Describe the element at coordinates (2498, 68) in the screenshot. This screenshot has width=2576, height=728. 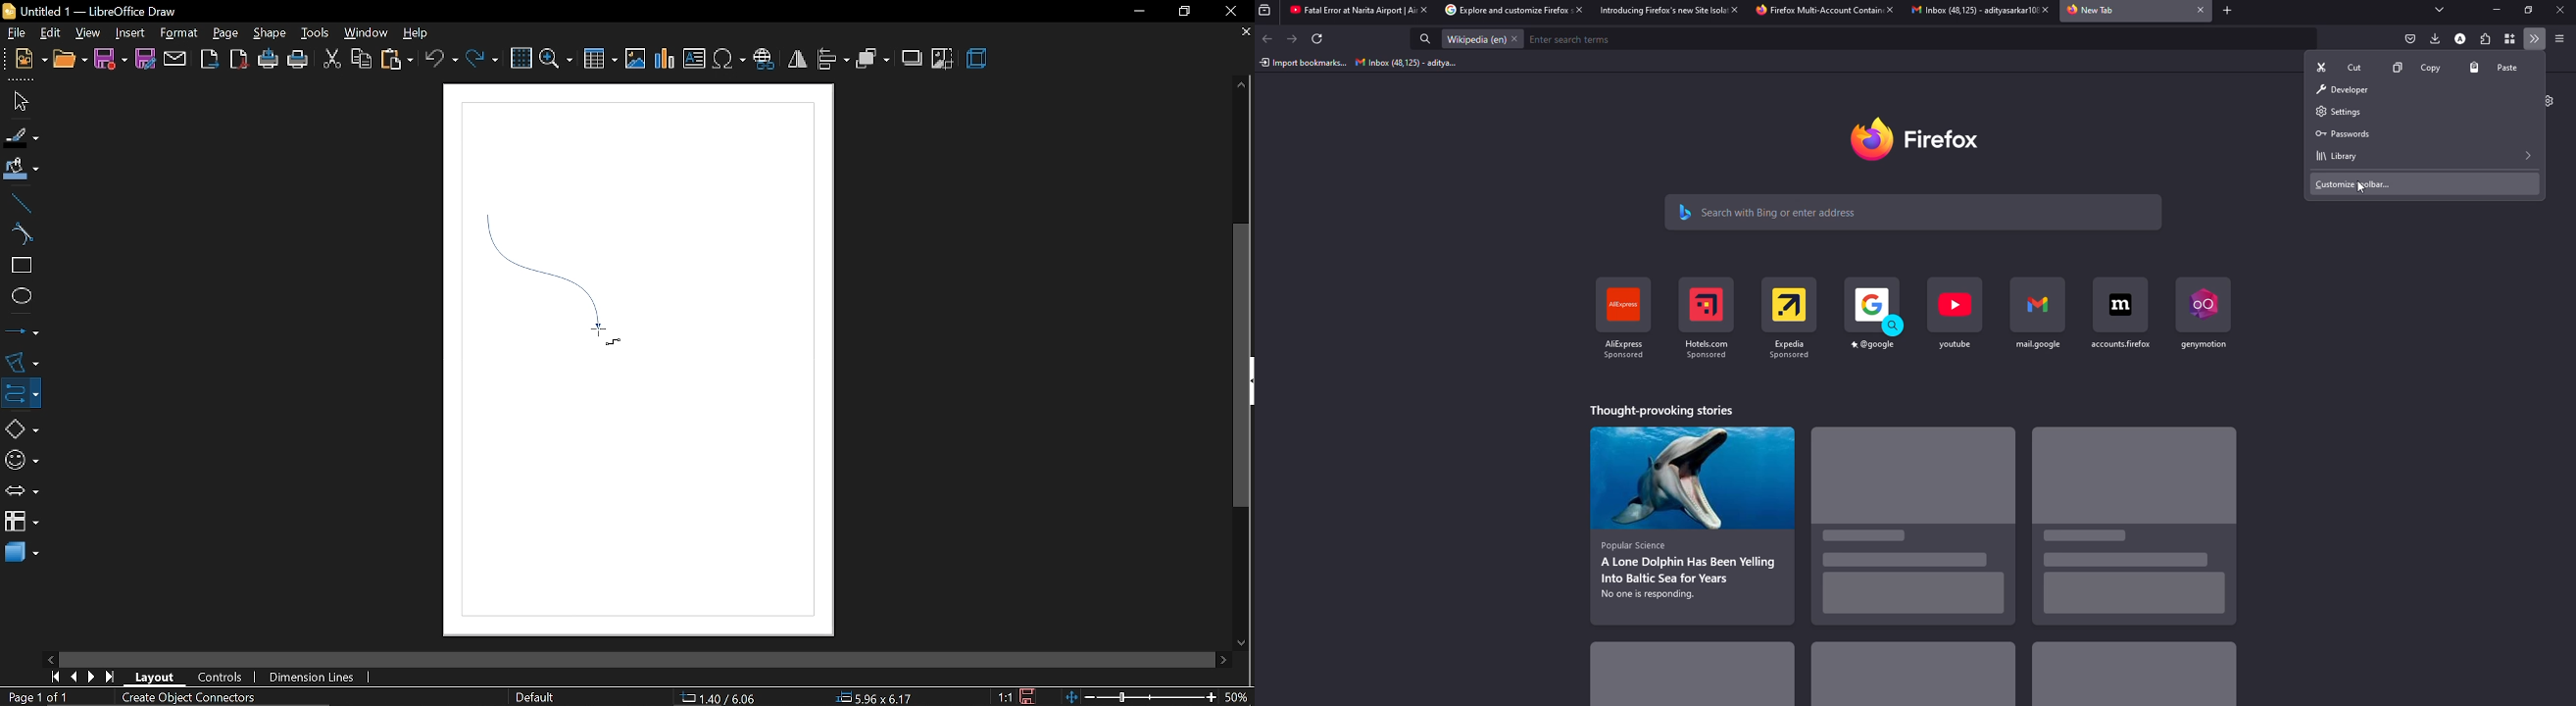
I see `paste` at that location.